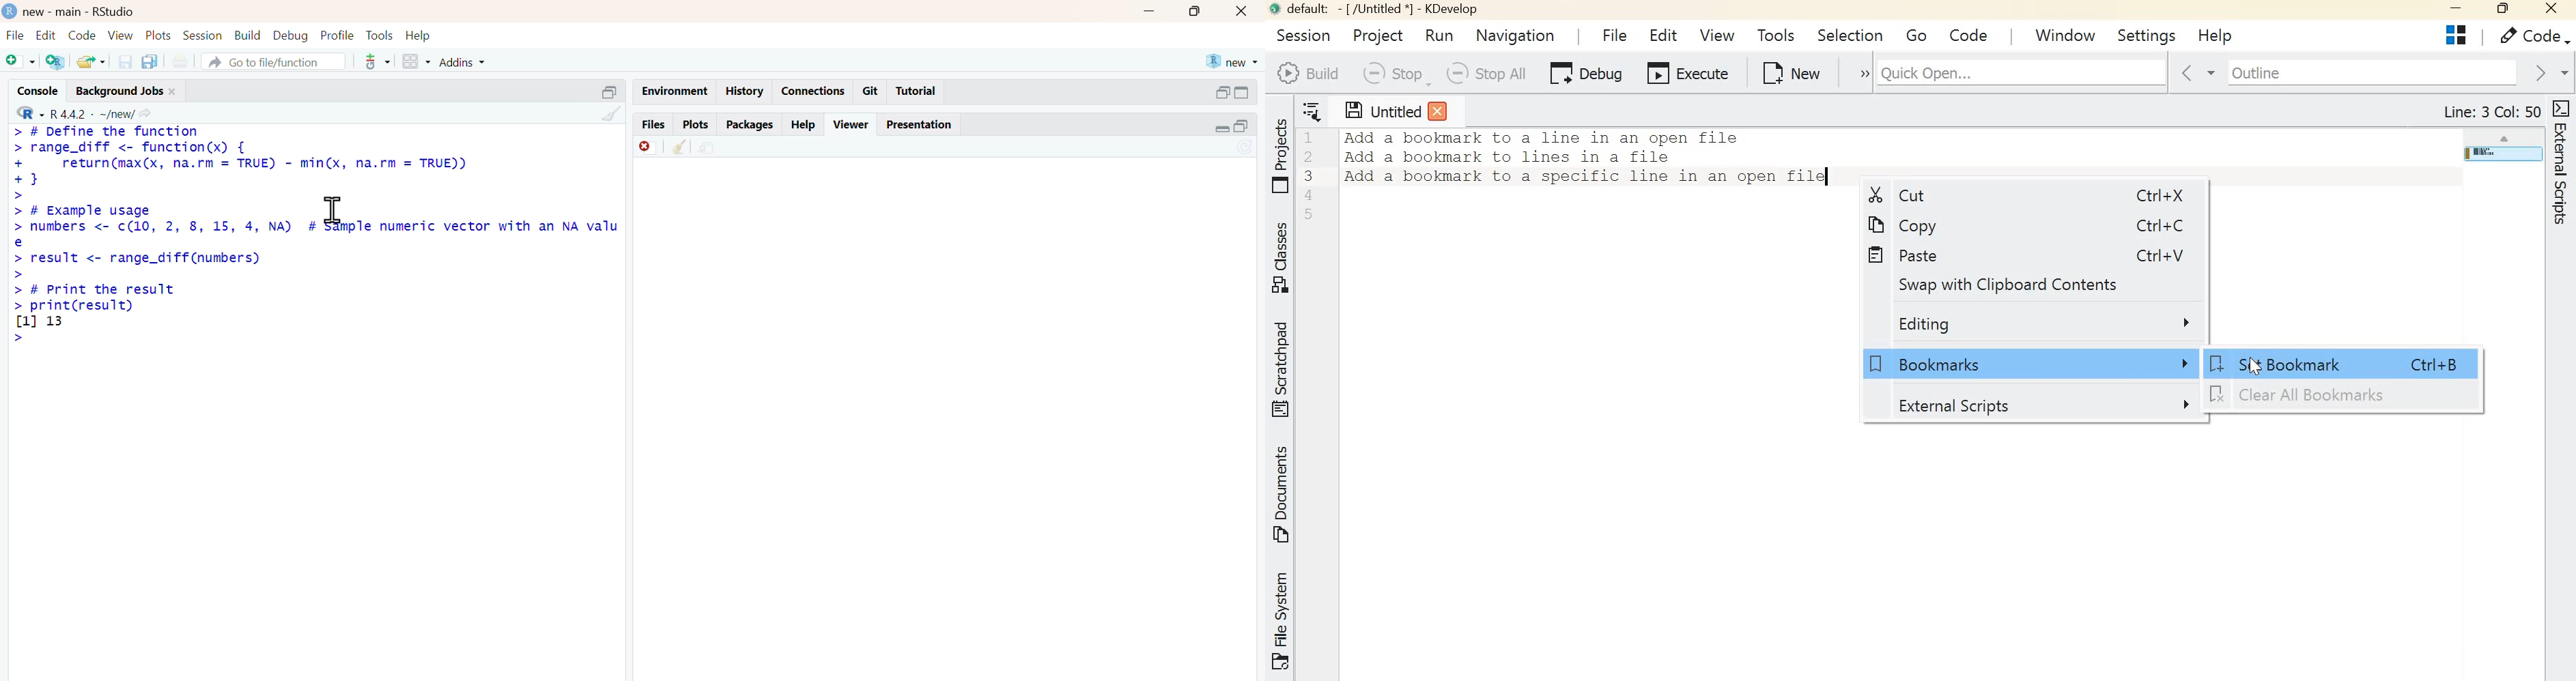 The image size is (2576, 700). What do you see at coordinates (917, 92) in the screenshot?
I see `tutorial` at bounding box center [917, 92].